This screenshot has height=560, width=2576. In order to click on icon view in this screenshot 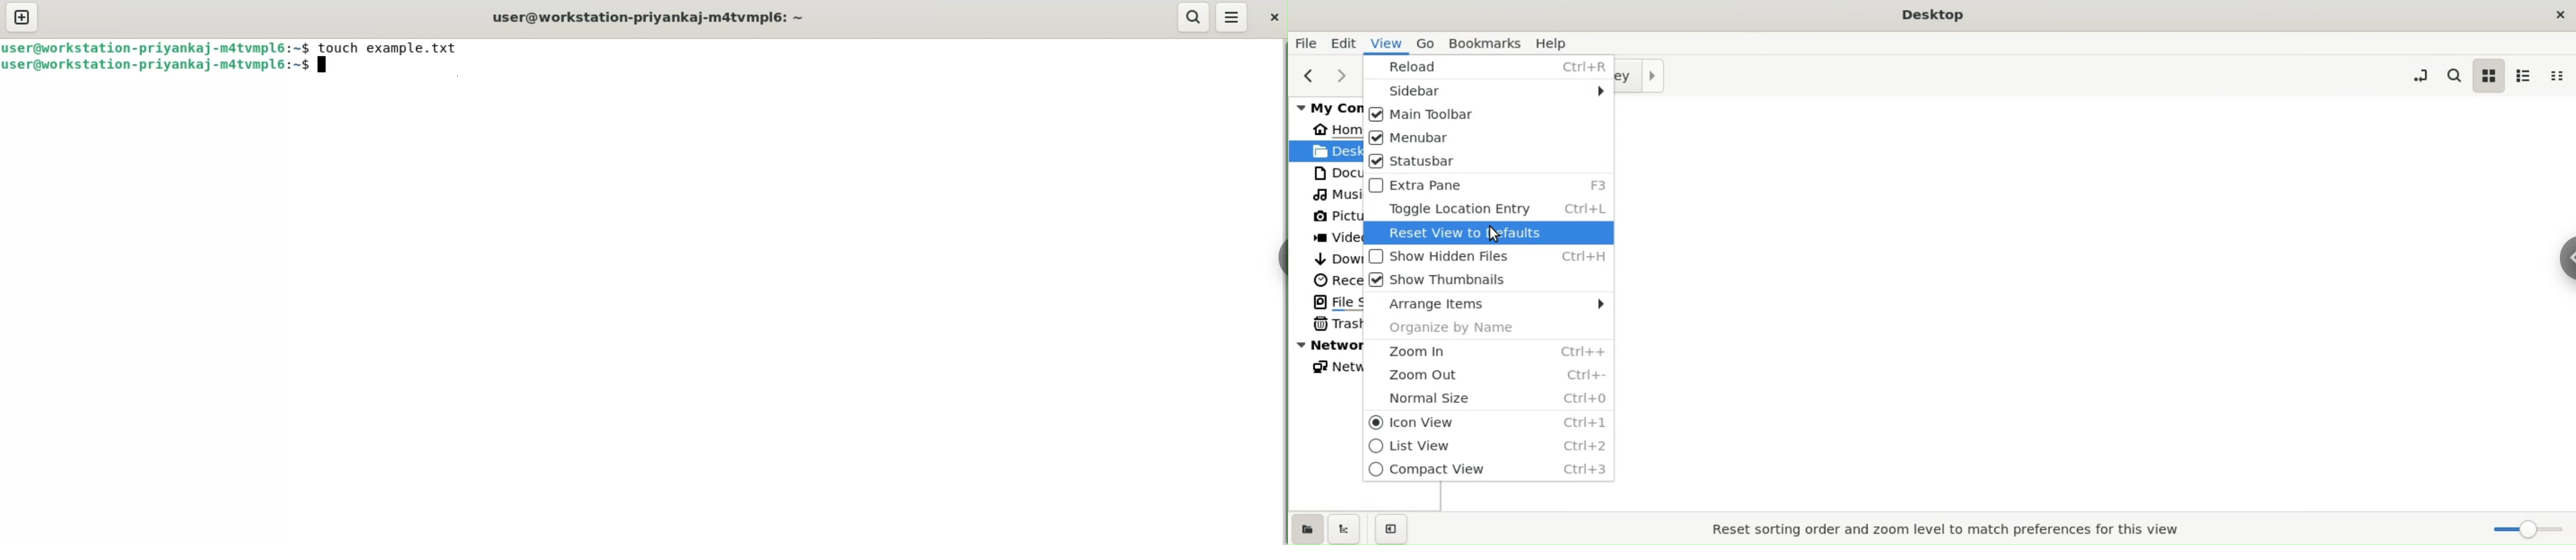, I will do `click(2490, 74)`.